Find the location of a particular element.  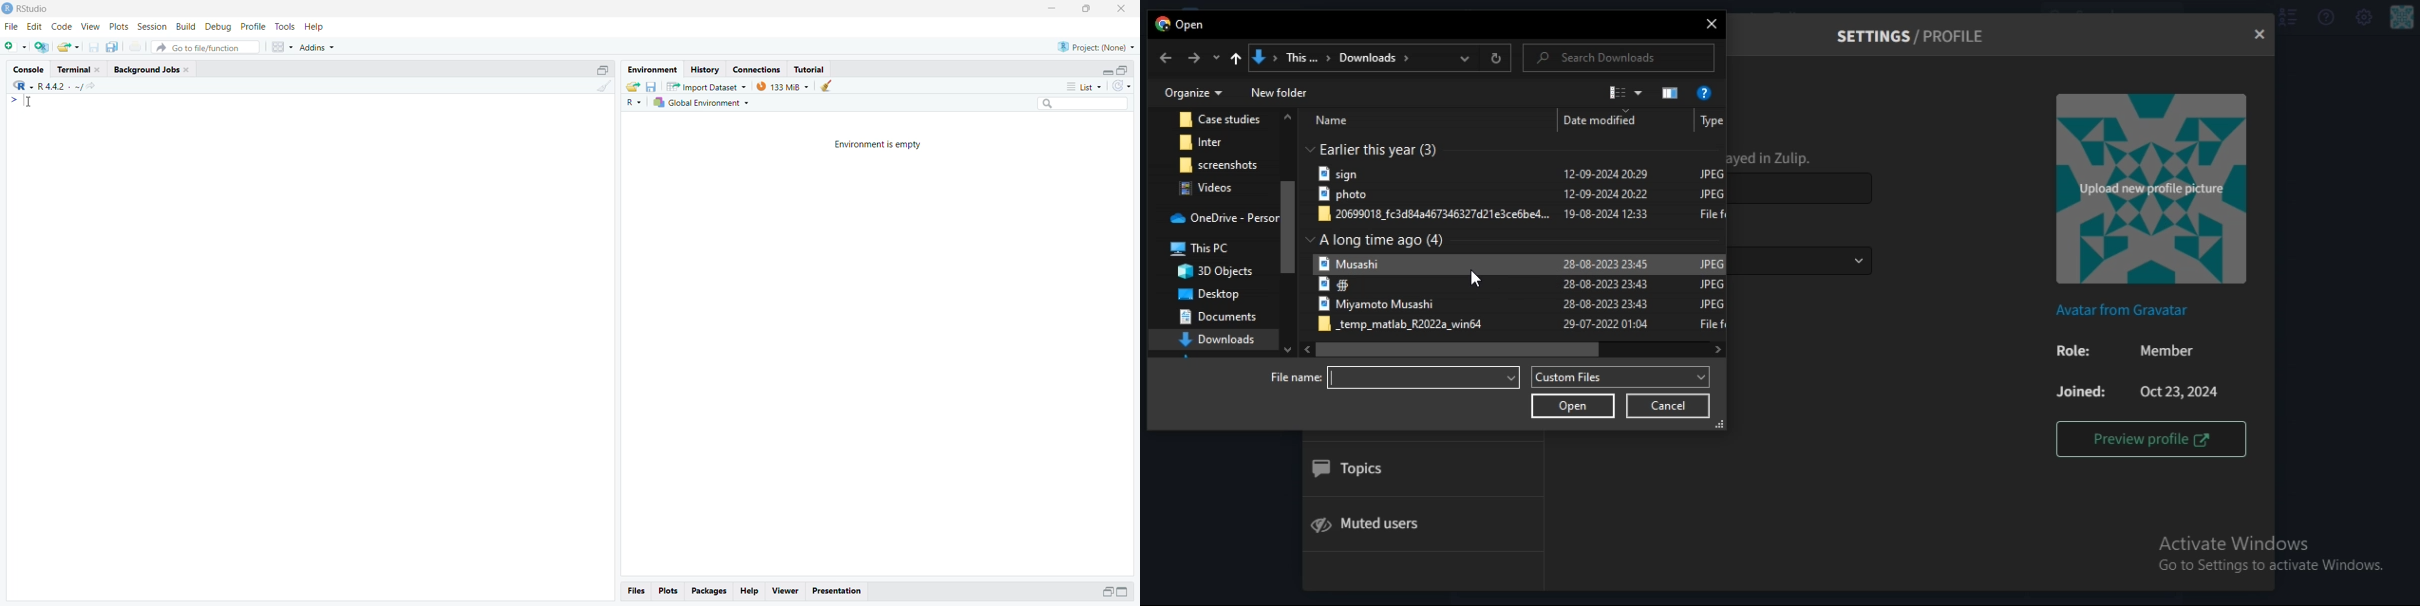

close is located at coordinates (2258, 35).